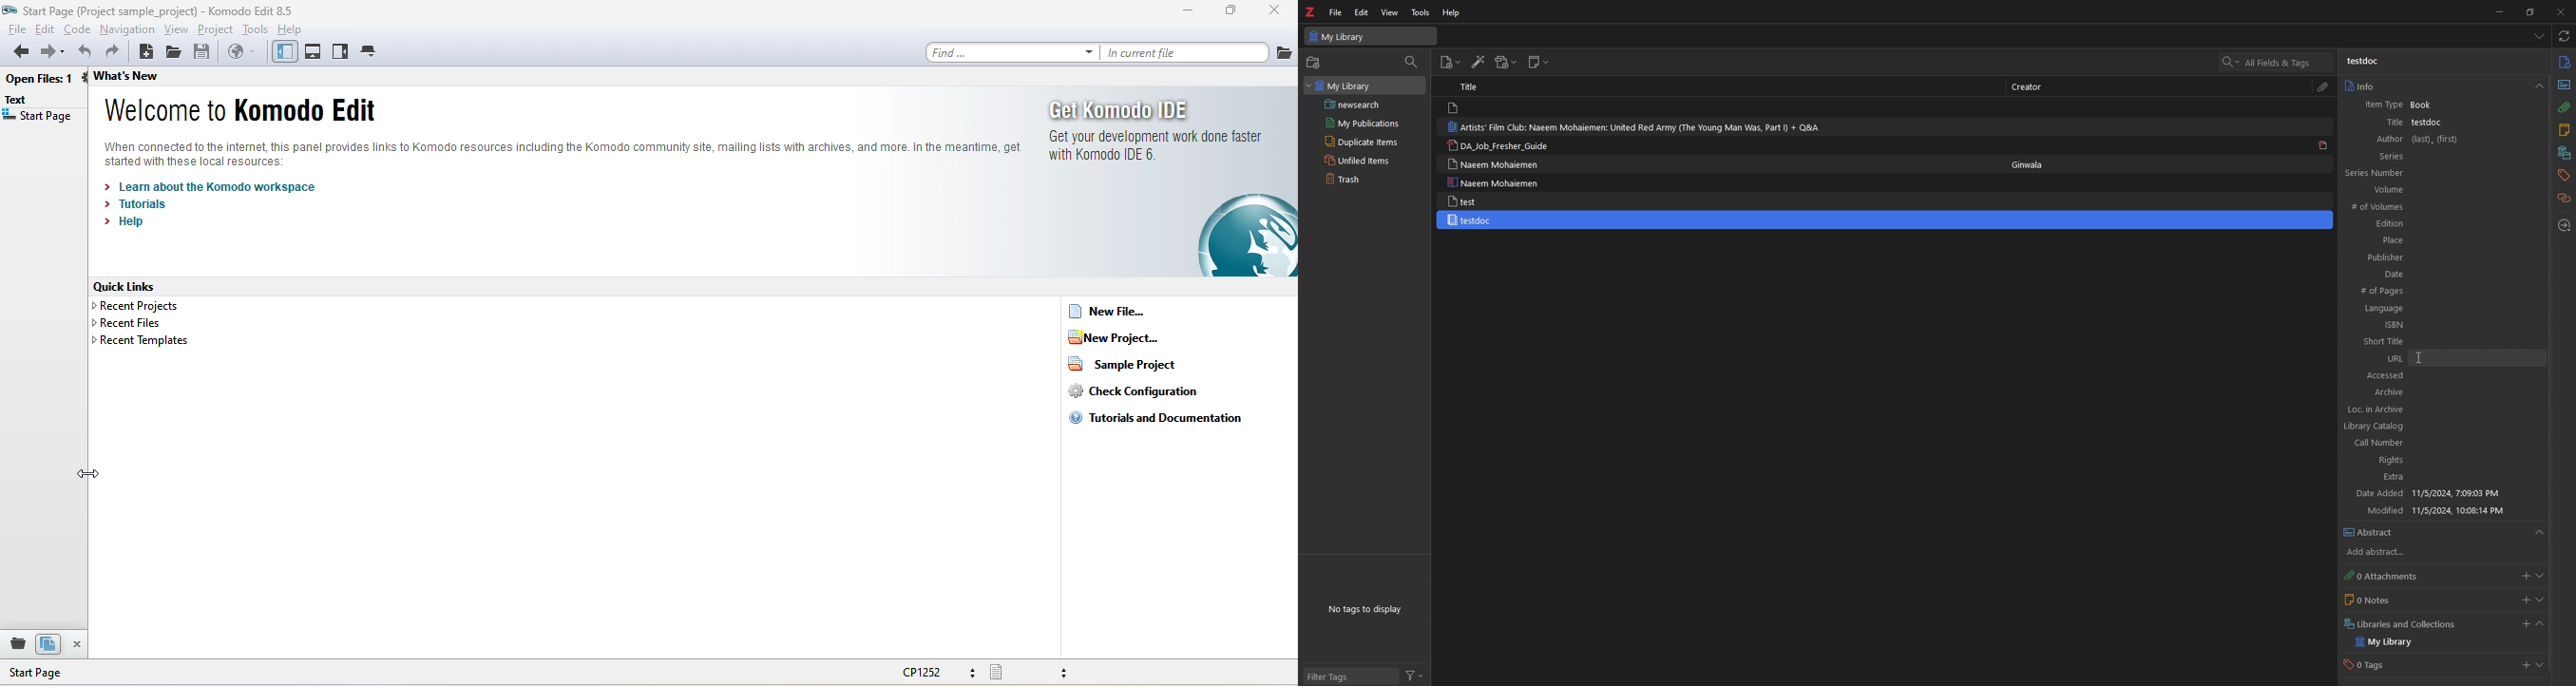 The image size is (2576, 700). I want to click on Book, so click(2425, 105).